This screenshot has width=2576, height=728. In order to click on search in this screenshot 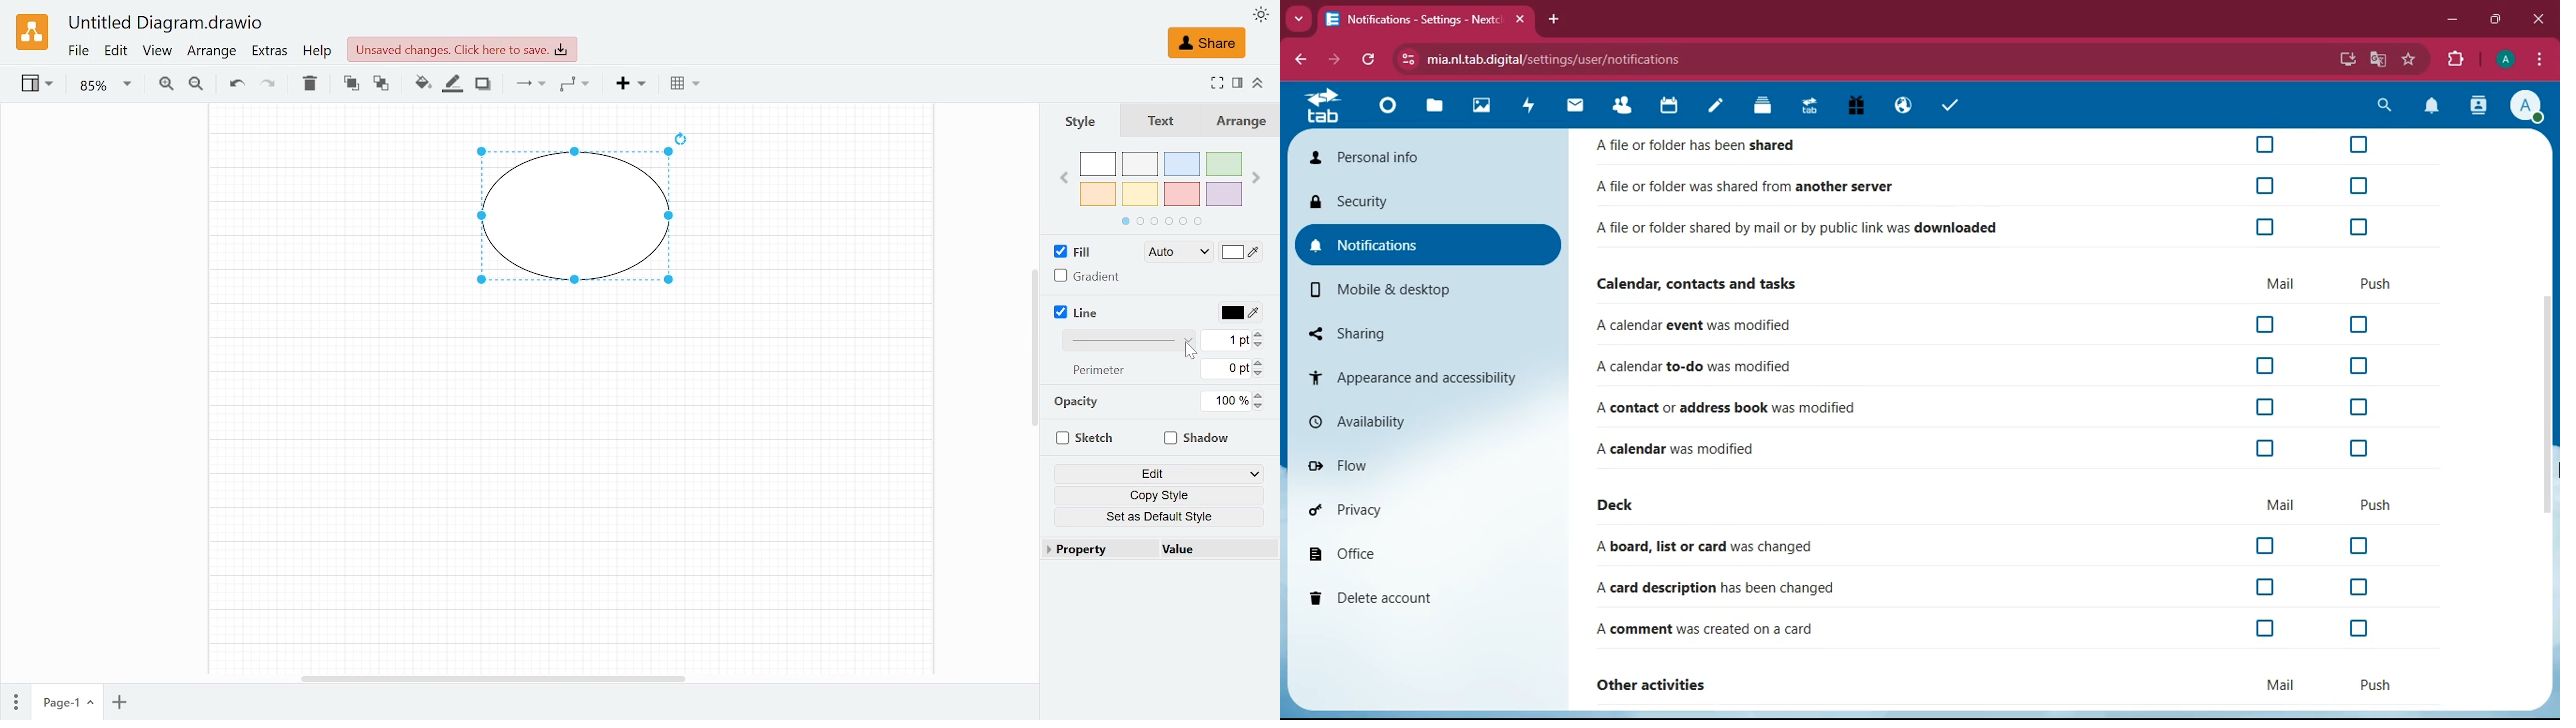, I will do `click(2384, 104)`.